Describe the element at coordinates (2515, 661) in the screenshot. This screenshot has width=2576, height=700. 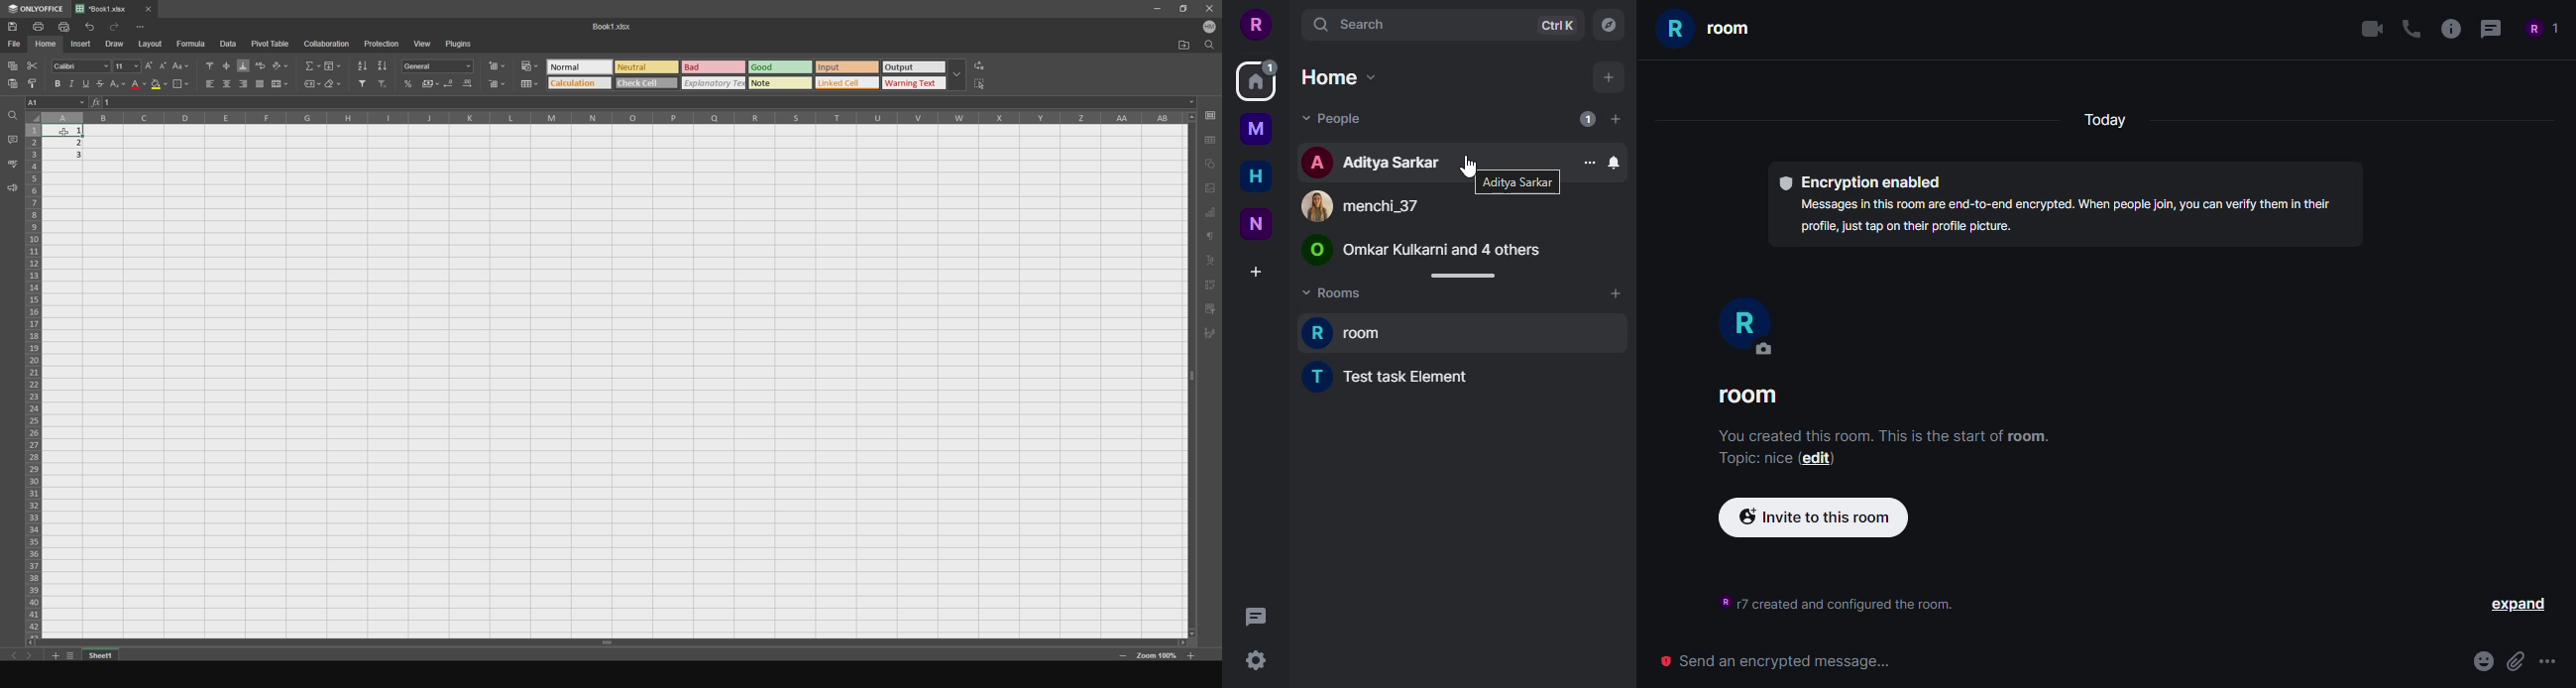
I see `attach` at that location.